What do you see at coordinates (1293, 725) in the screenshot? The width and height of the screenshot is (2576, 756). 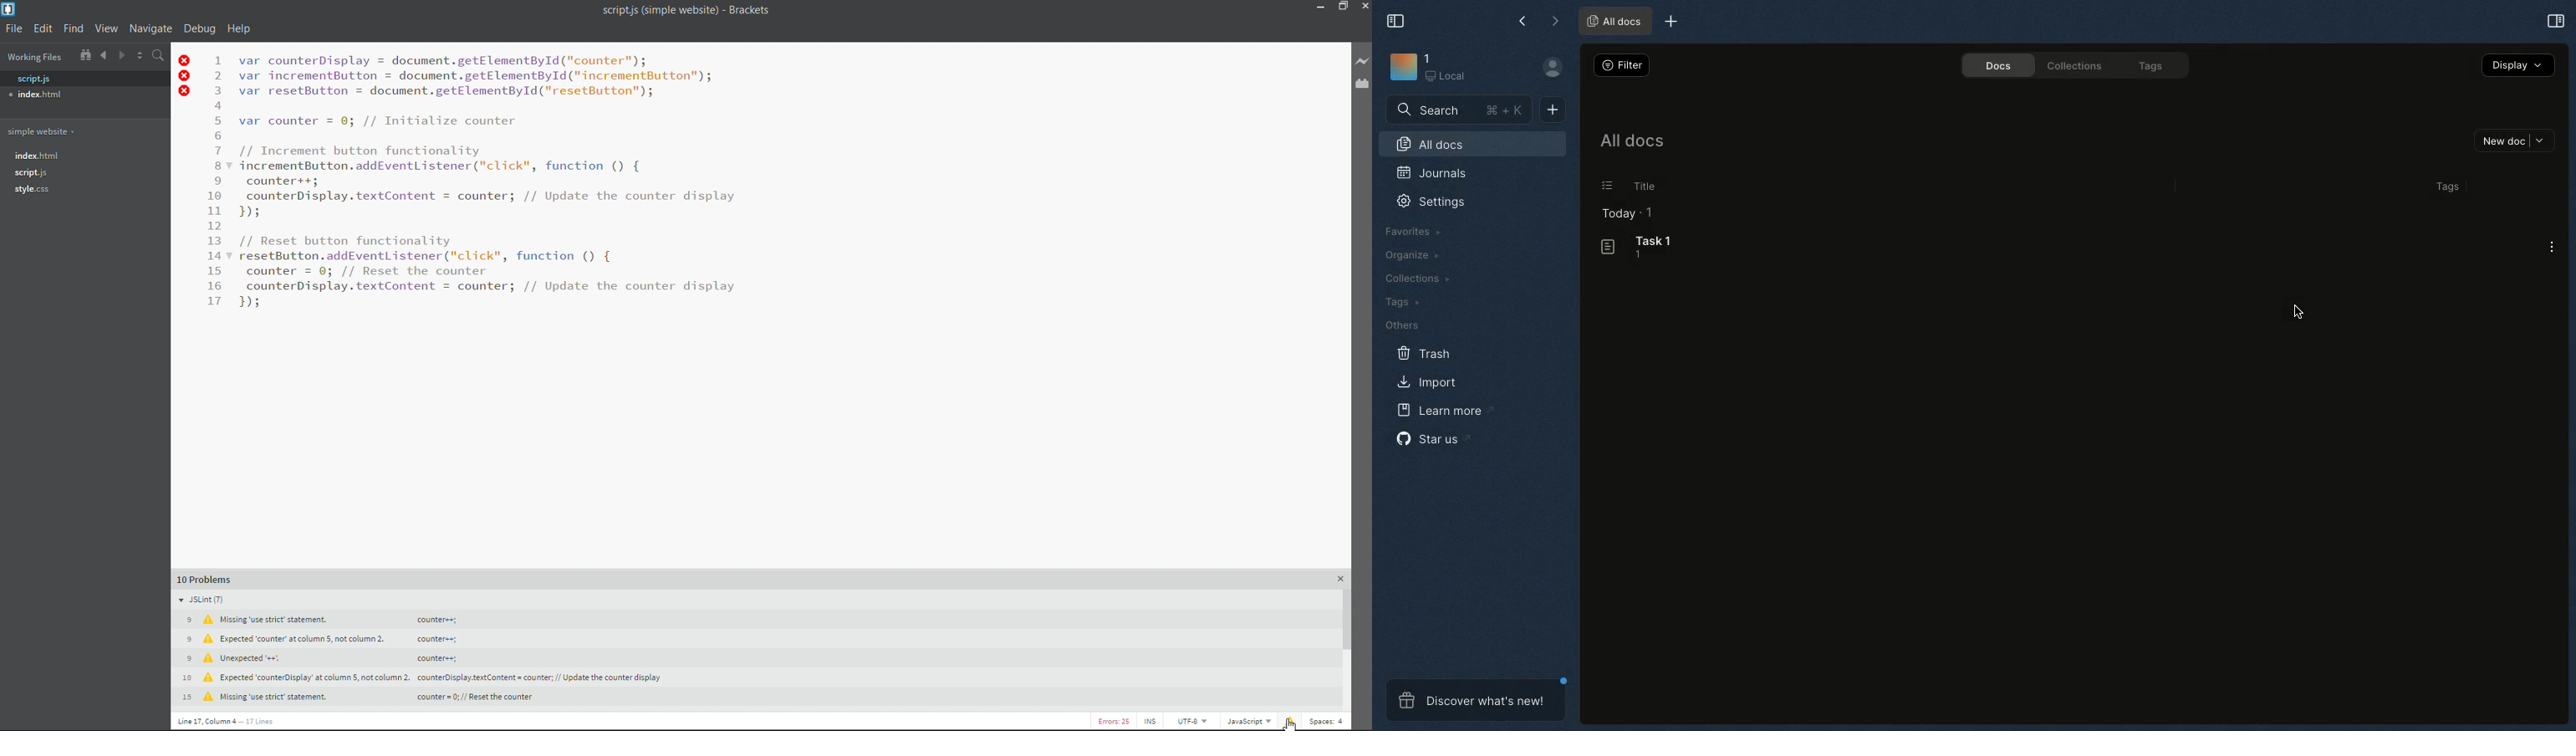 I see `cursor ` at bounding box center [1293, 725].